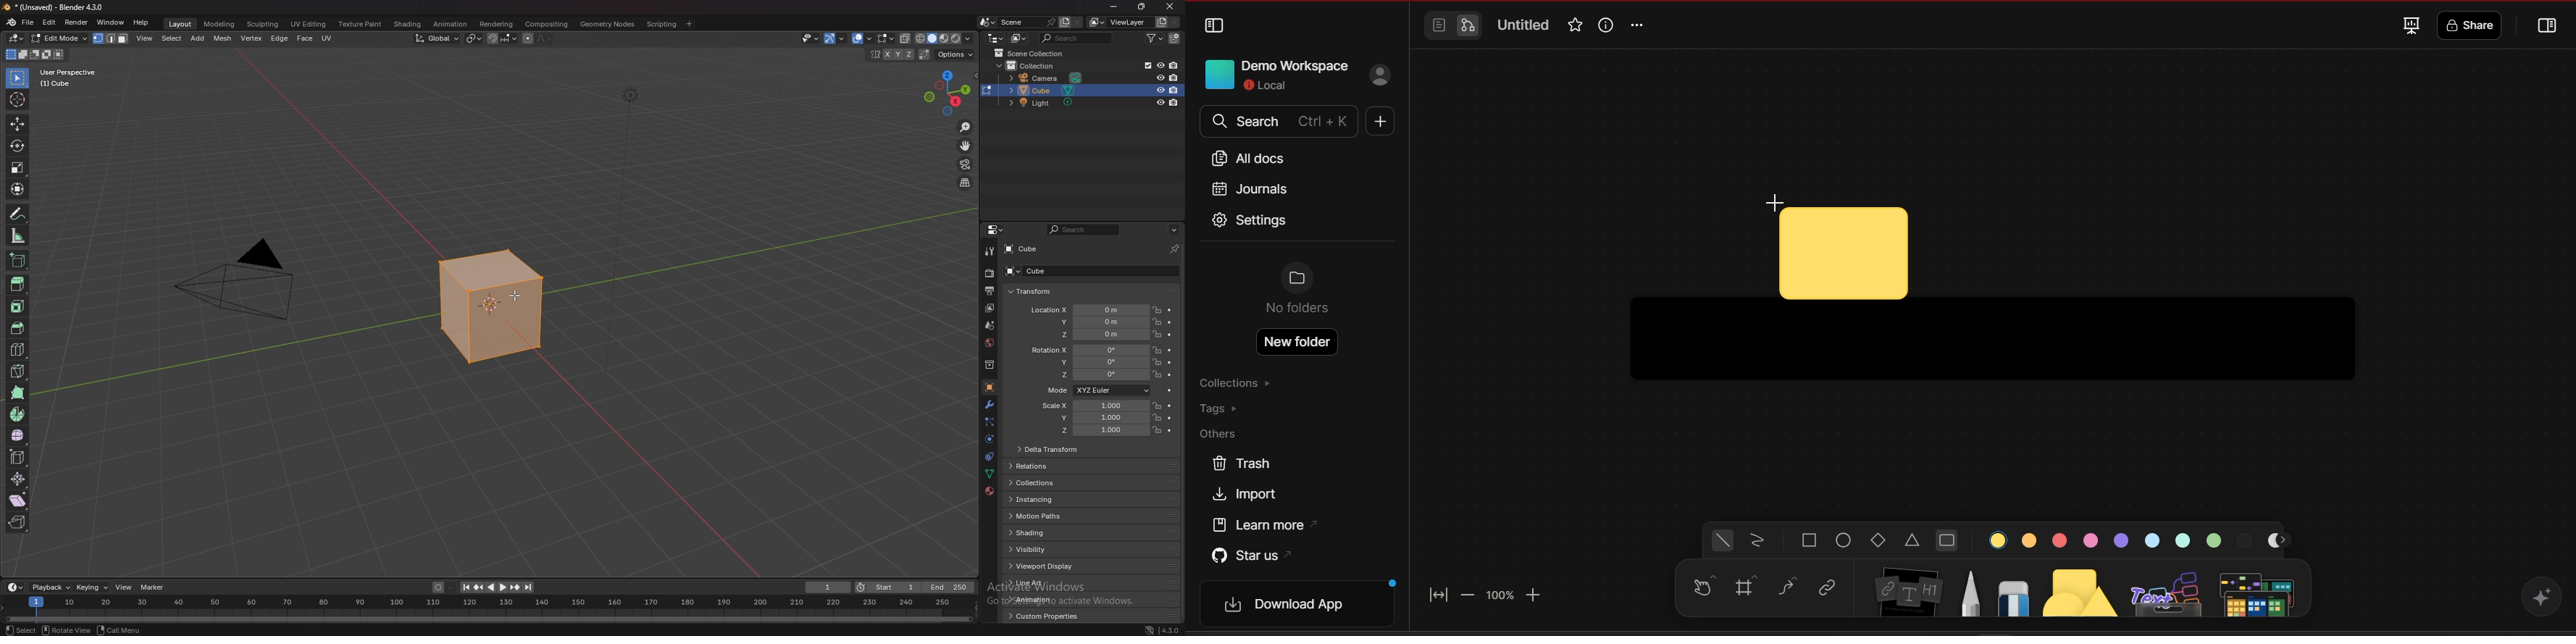  Describe the element at coordinates (329, 37) in the screenshot. I see `uv` at that location.